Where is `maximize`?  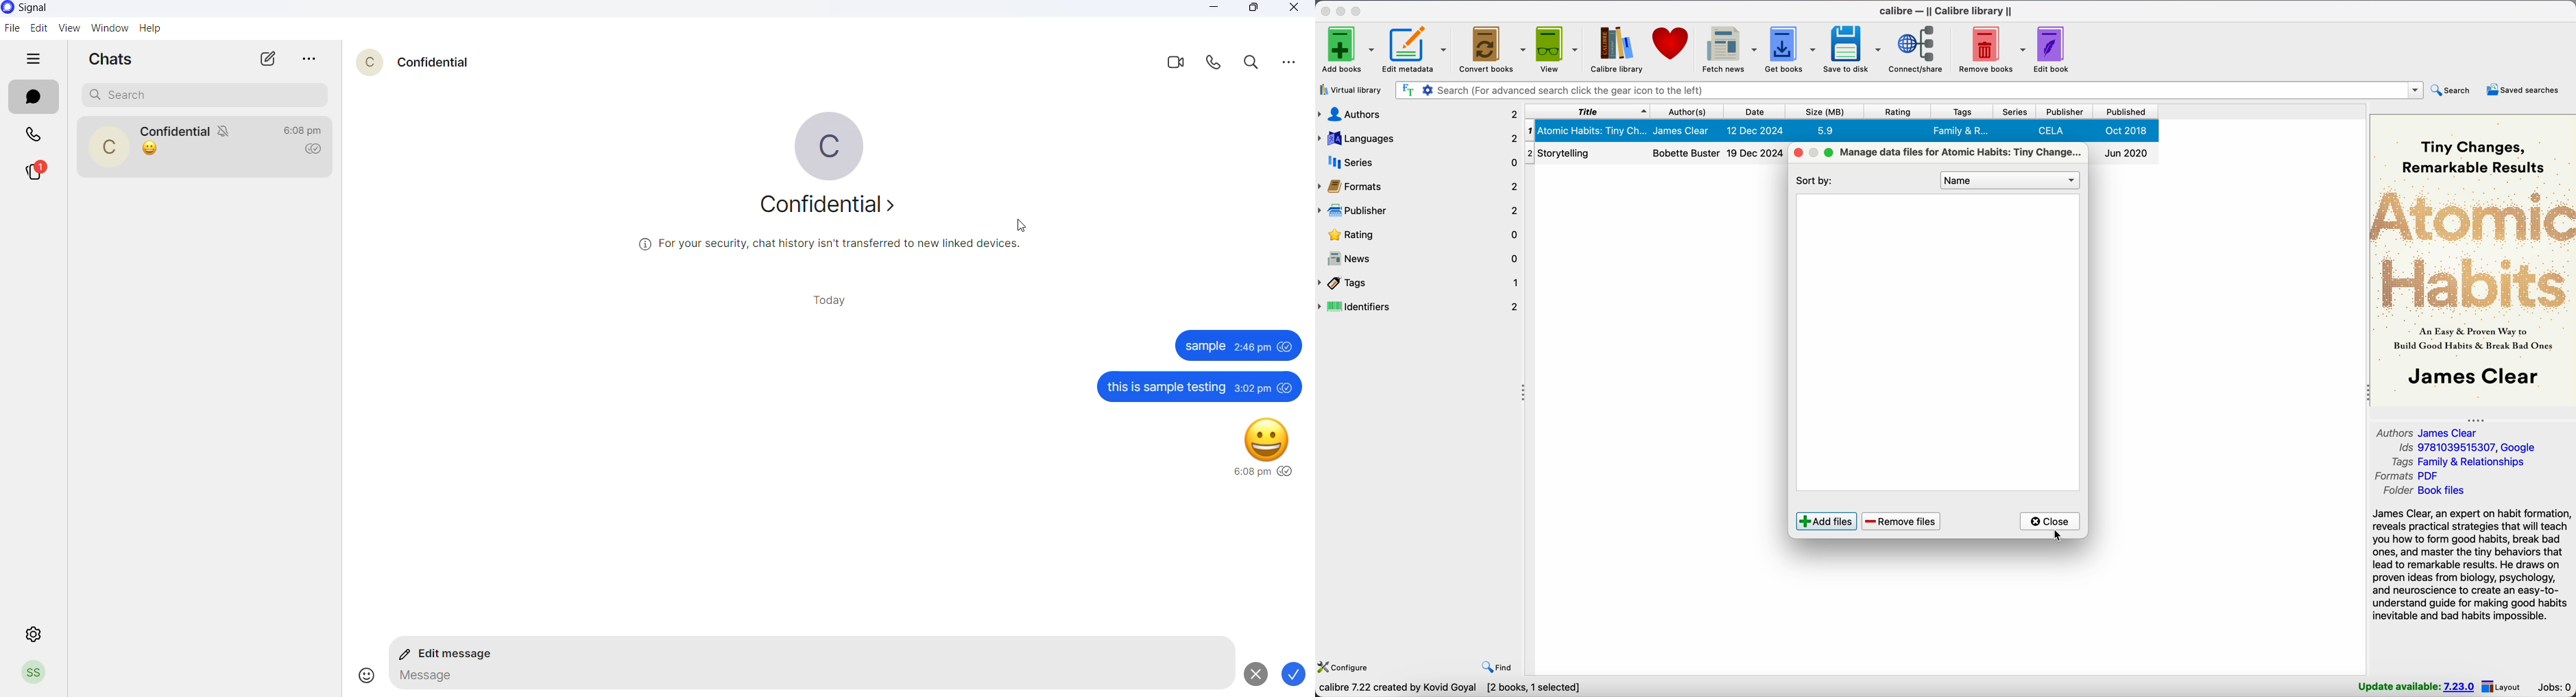
maximize is located at coordinates (1256, 10).